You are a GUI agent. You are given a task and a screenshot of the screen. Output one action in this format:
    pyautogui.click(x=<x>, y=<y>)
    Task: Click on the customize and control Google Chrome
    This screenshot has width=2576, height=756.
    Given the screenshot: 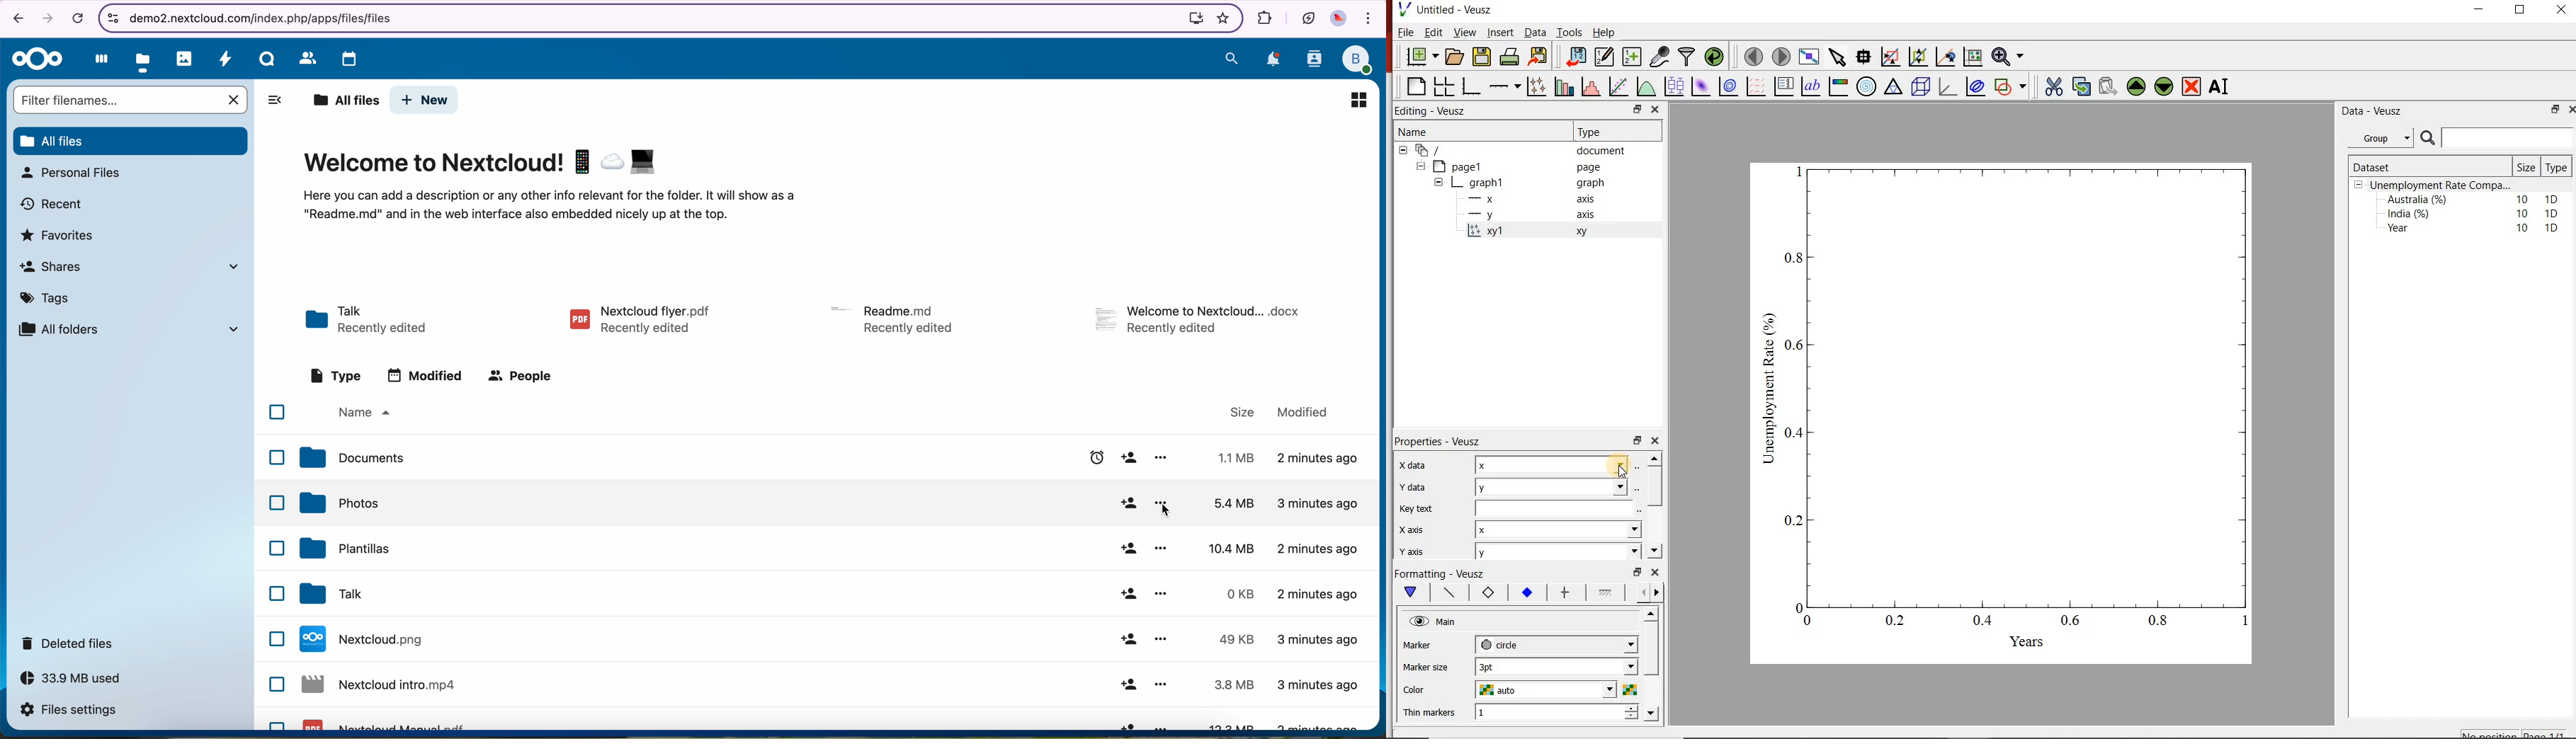 What is the action you would take?
    pyautogui.click(x=1370, y=20)
    